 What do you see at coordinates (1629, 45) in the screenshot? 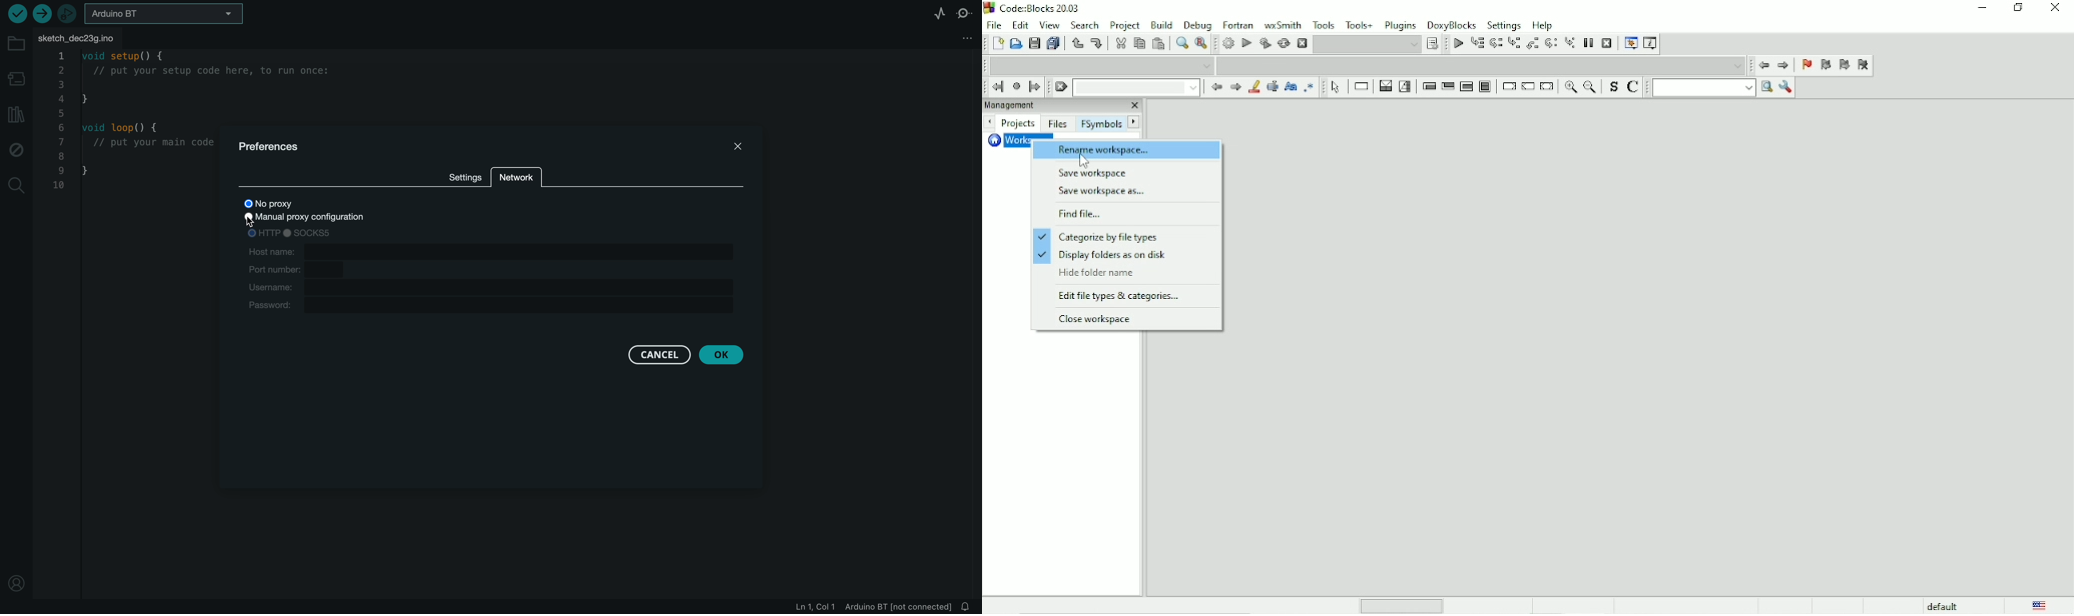
I see `Debugging windows` at bounding box center [1629, 45].